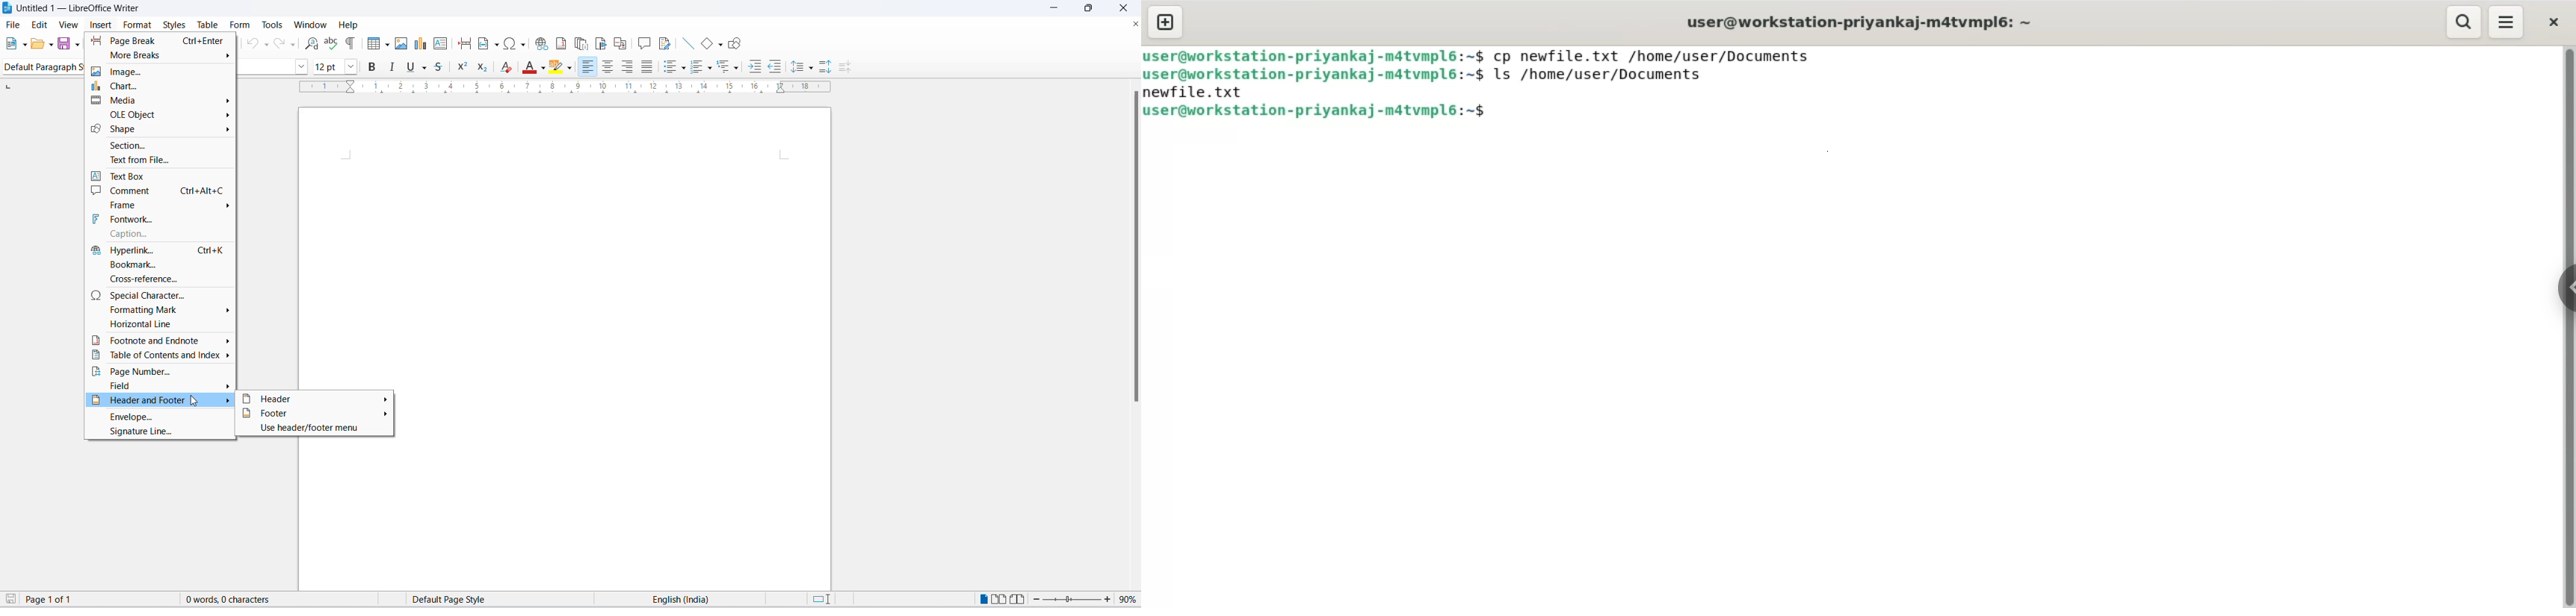  What do you see at coordinates (1133, 249) in the screenshot?
I see `scrollbar` at bounding box center [1133, 249].